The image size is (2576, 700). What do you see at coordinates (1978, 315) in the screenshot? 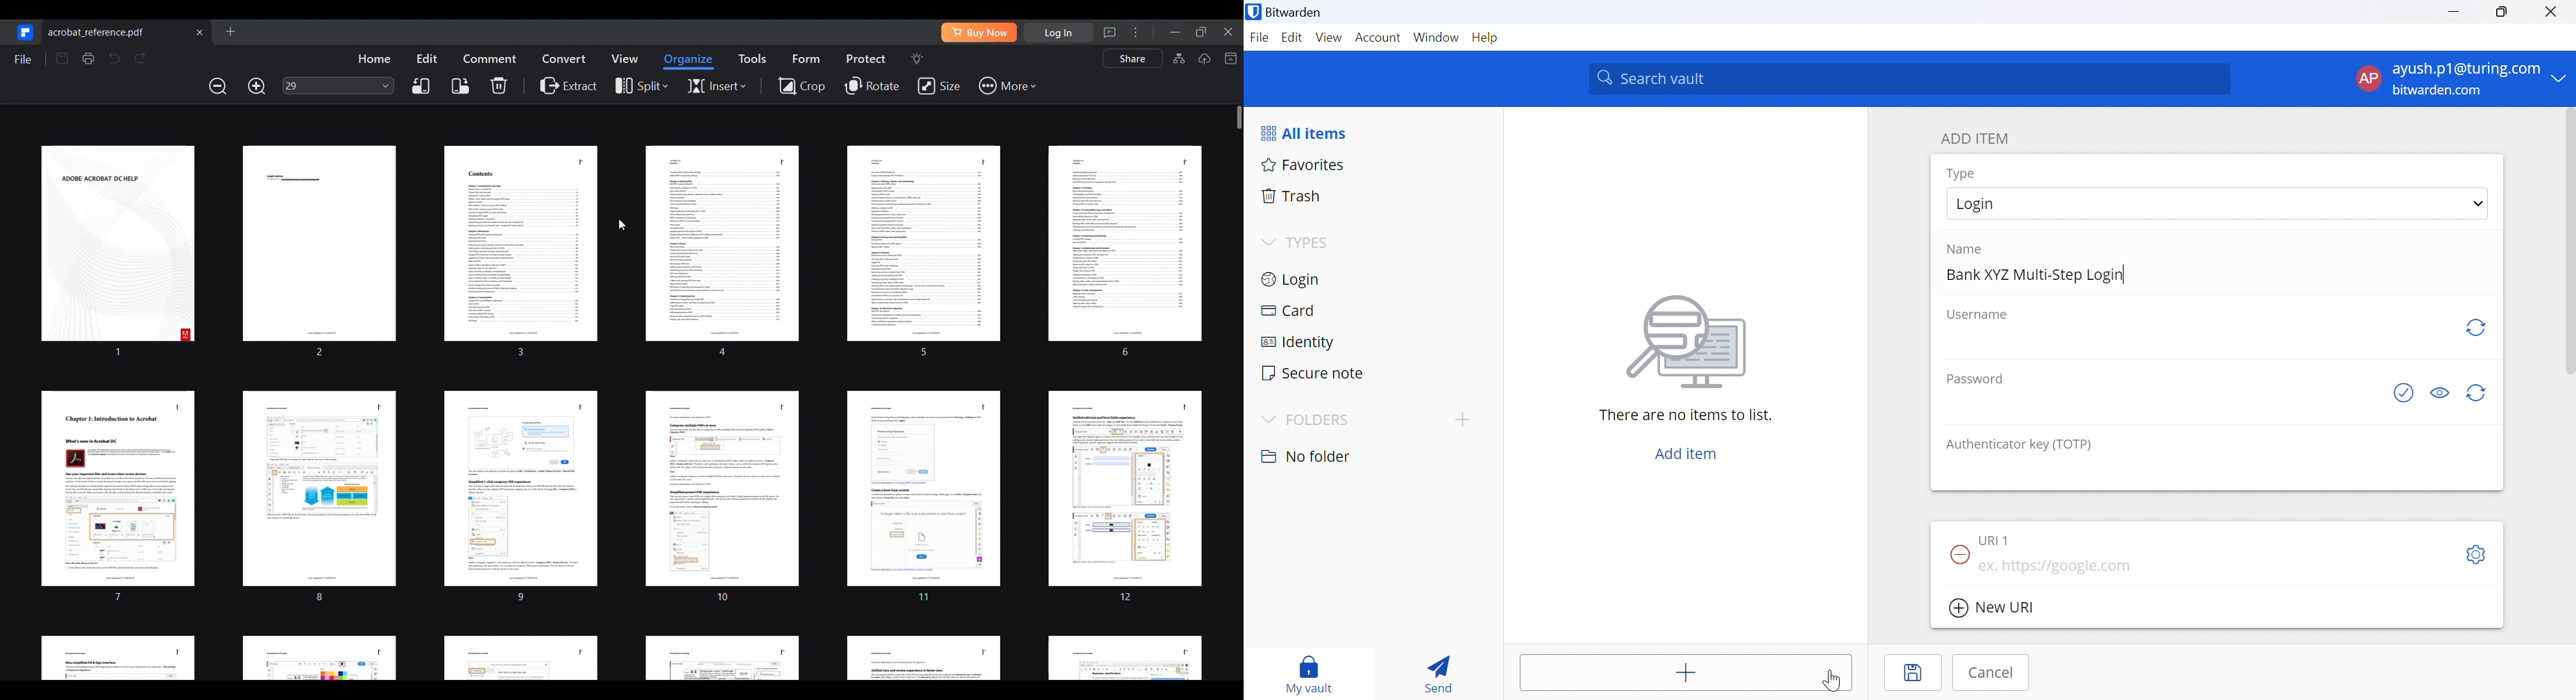
I see `Username` at bounding box center [1978, 315].